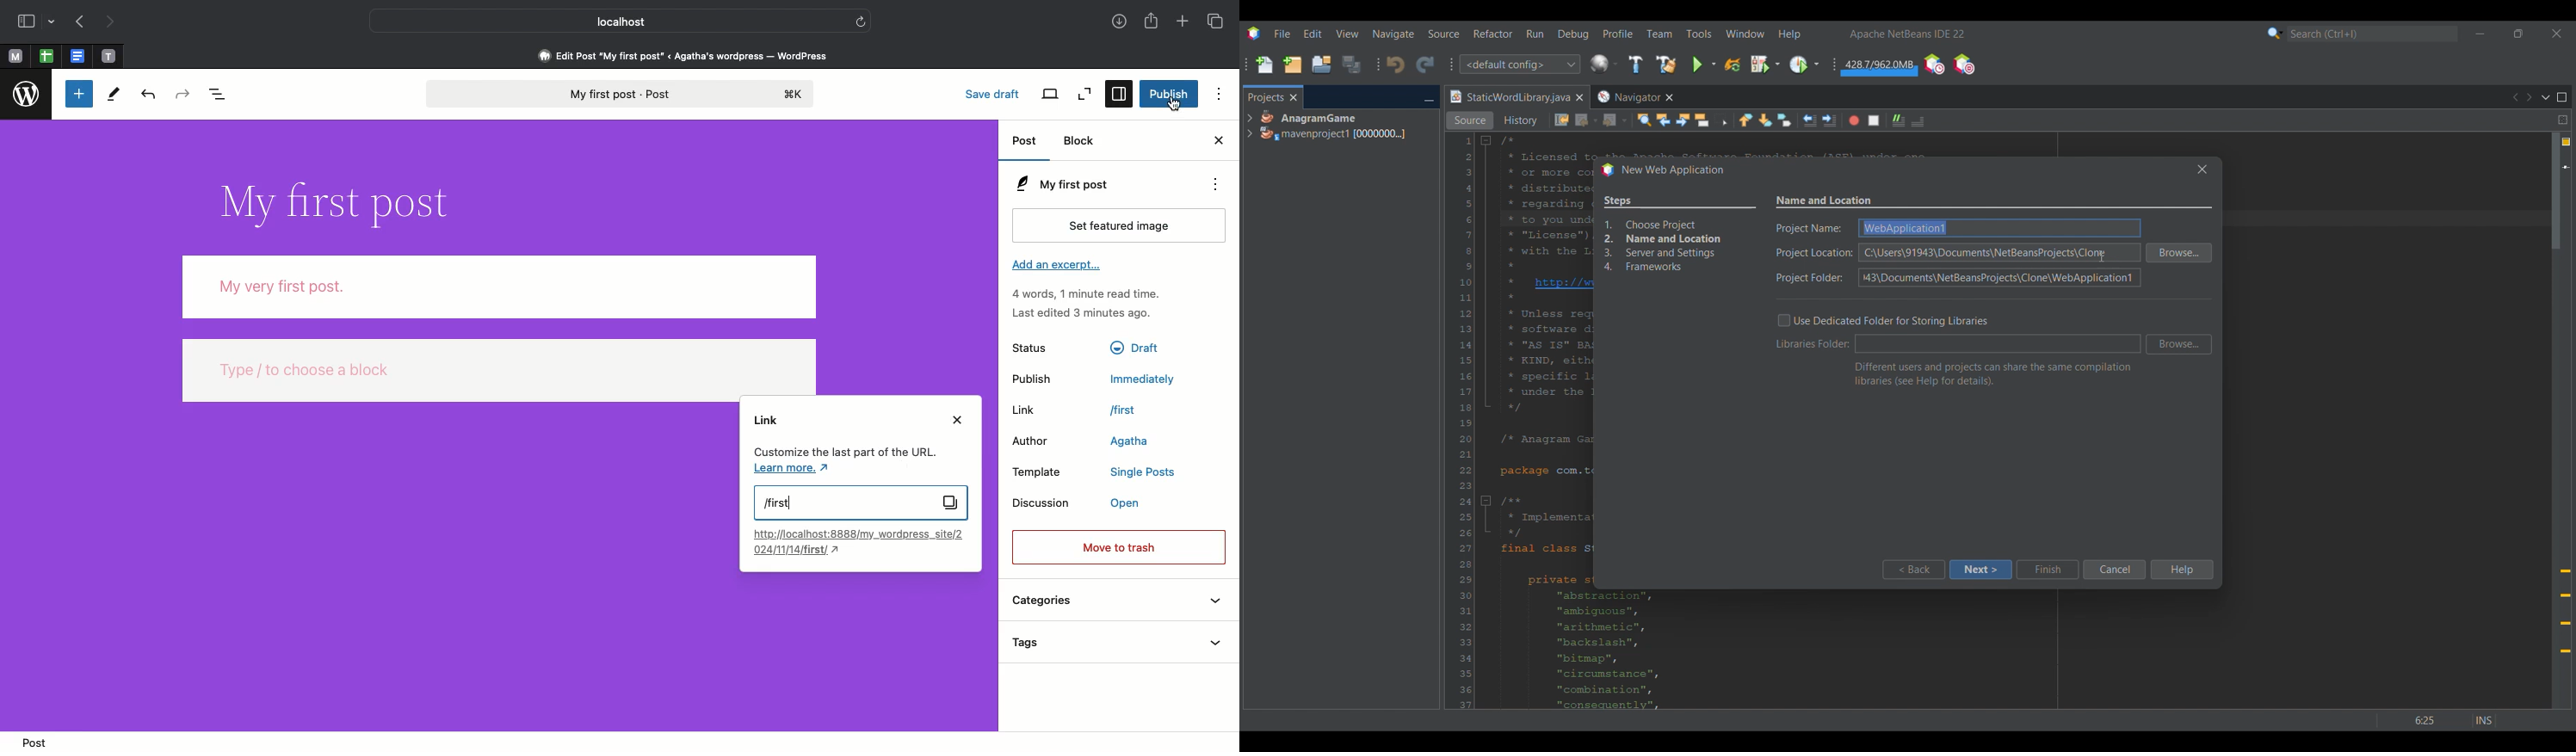 The height and width of the screenshot is (756, 2576). What do you see at coordinates (1032, 377) in the screenshot?
I see `Publish` at bounding box center [1032, 377].